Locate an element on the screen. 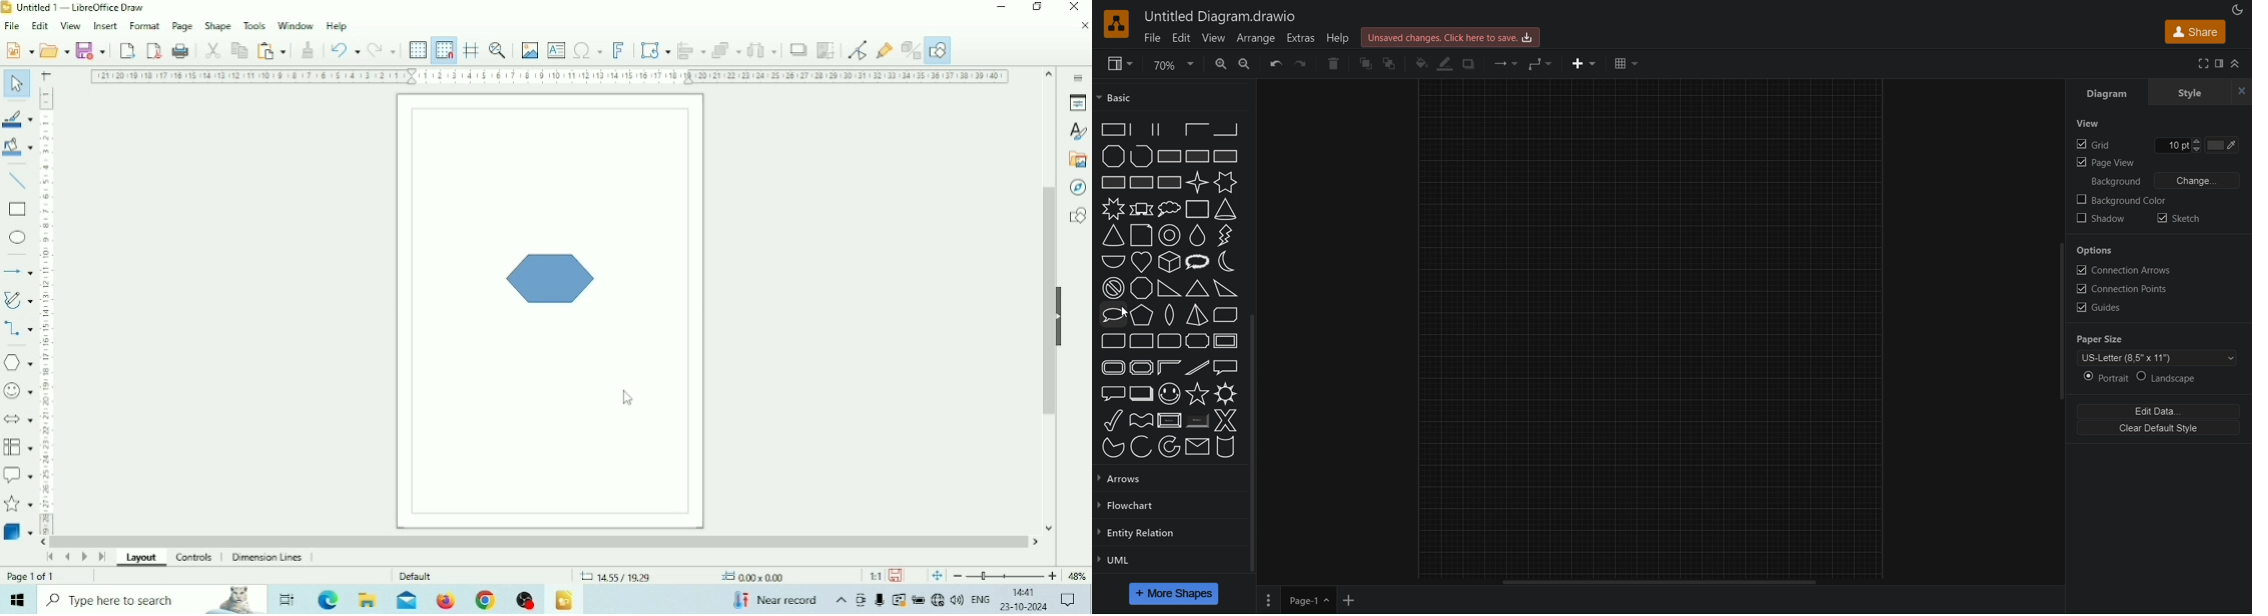  Align Objects is located at coordinates (691, 50).